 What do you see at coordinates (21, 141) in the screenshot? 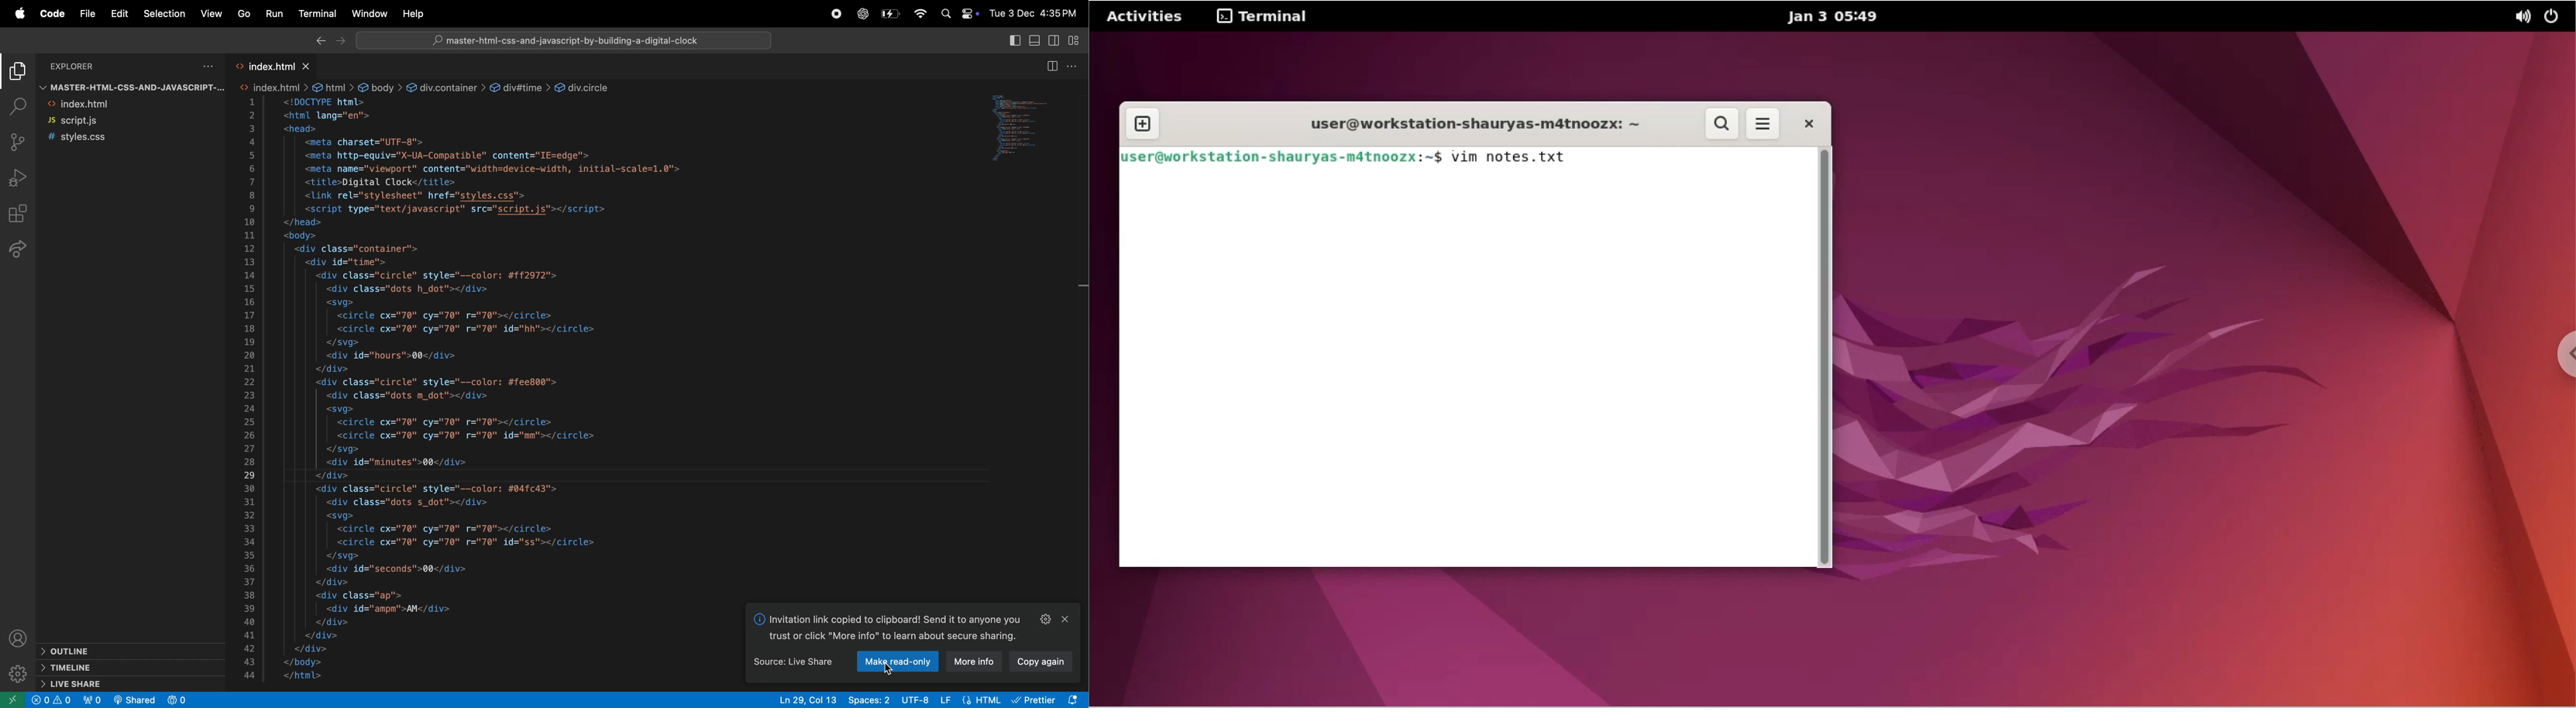
I see `source control` at bounding box center [21, 141].